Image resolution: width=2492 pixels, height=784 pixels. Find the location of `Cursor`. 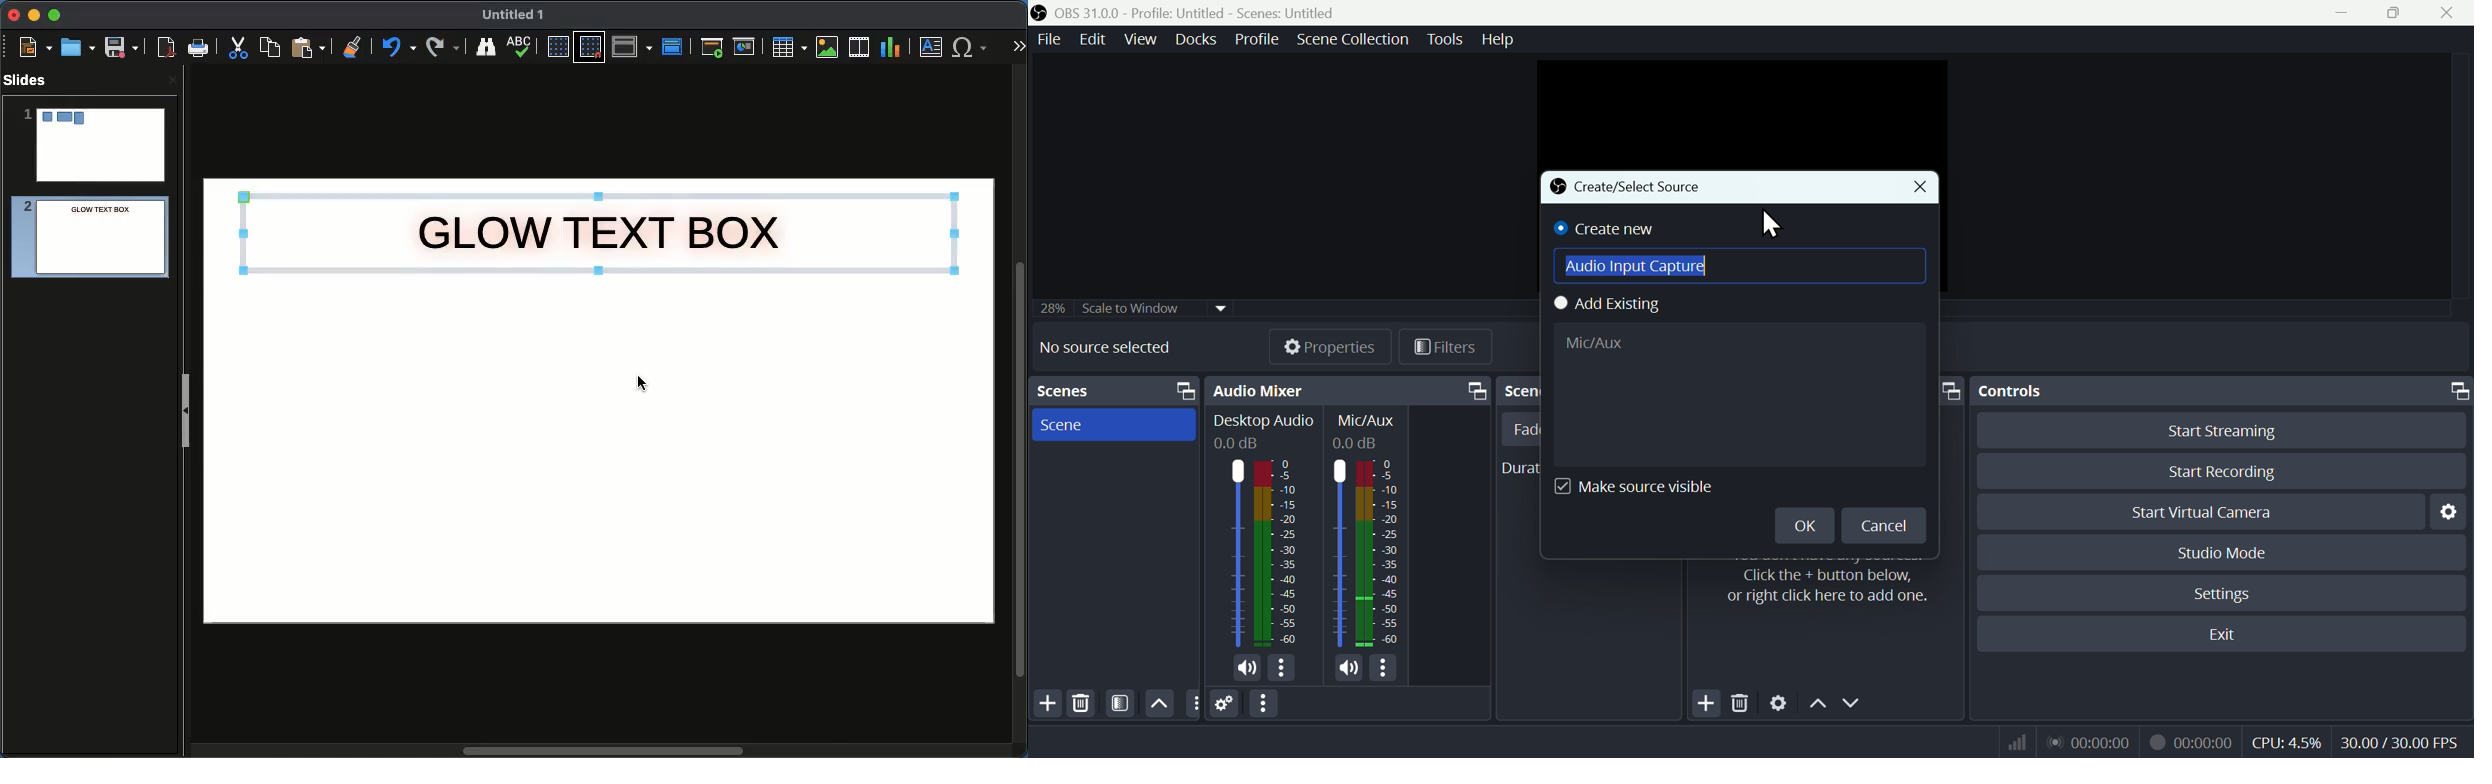

Cursor is located at coordinates (1772, 226).